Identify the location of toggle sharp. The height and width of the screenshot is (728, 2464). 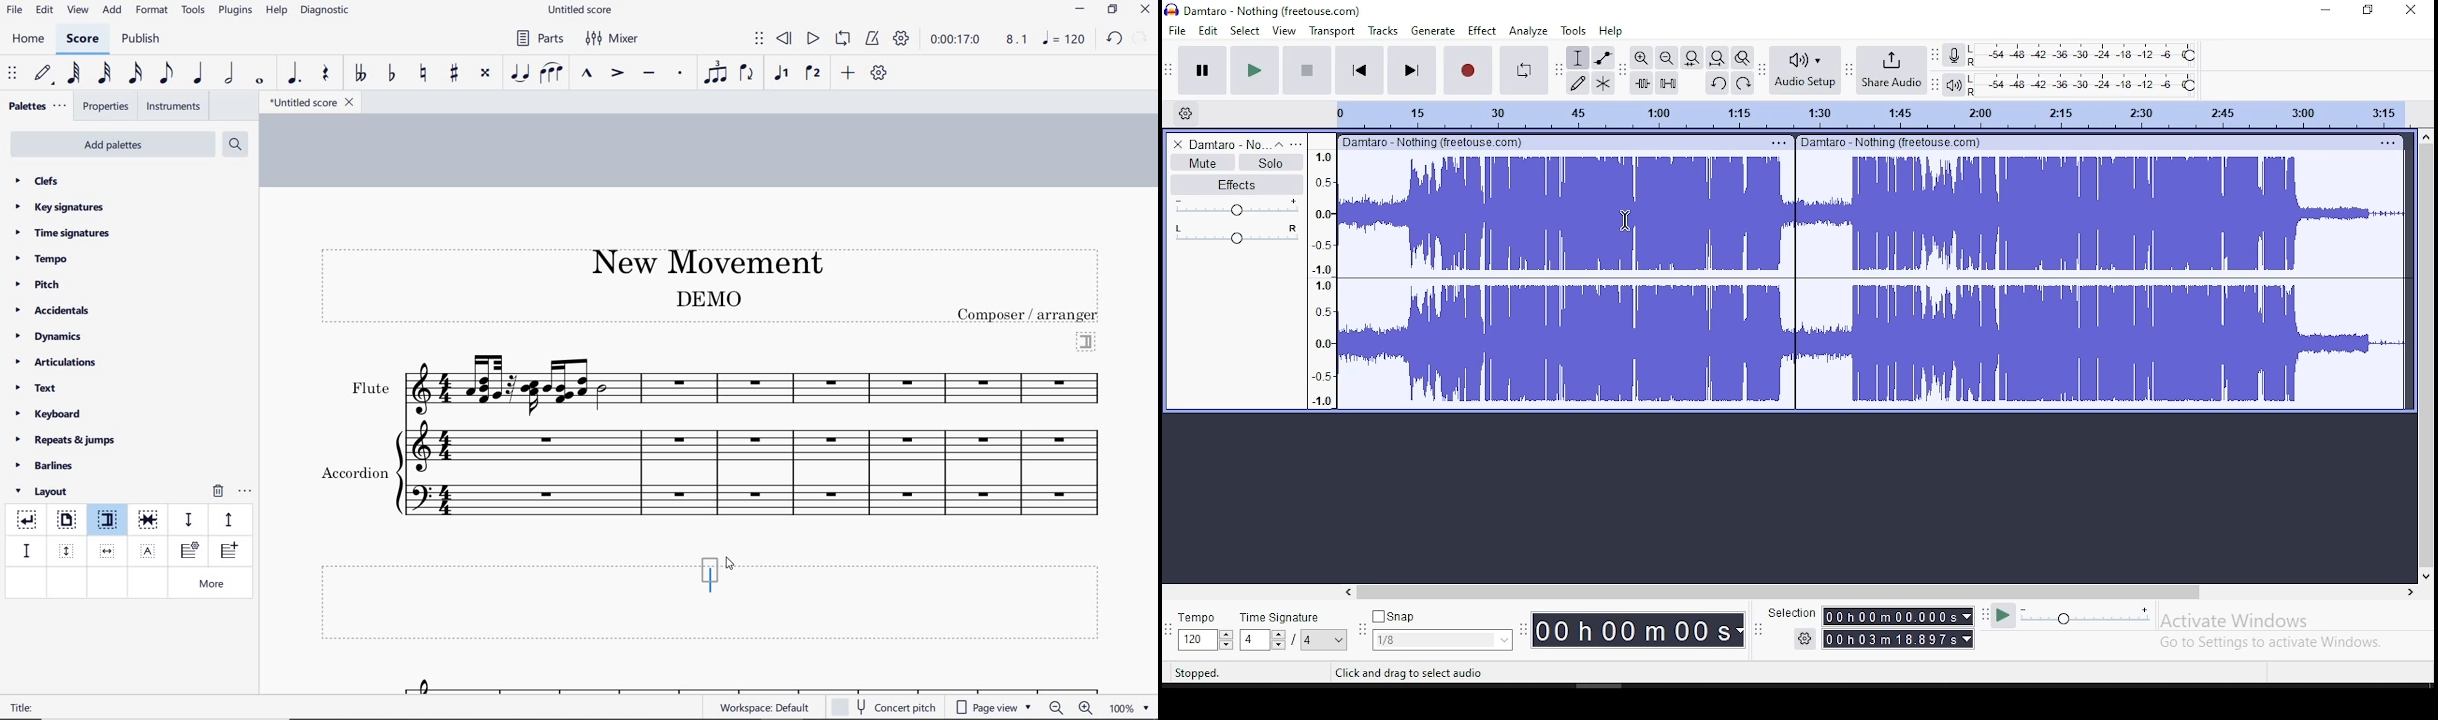
(456, 74).